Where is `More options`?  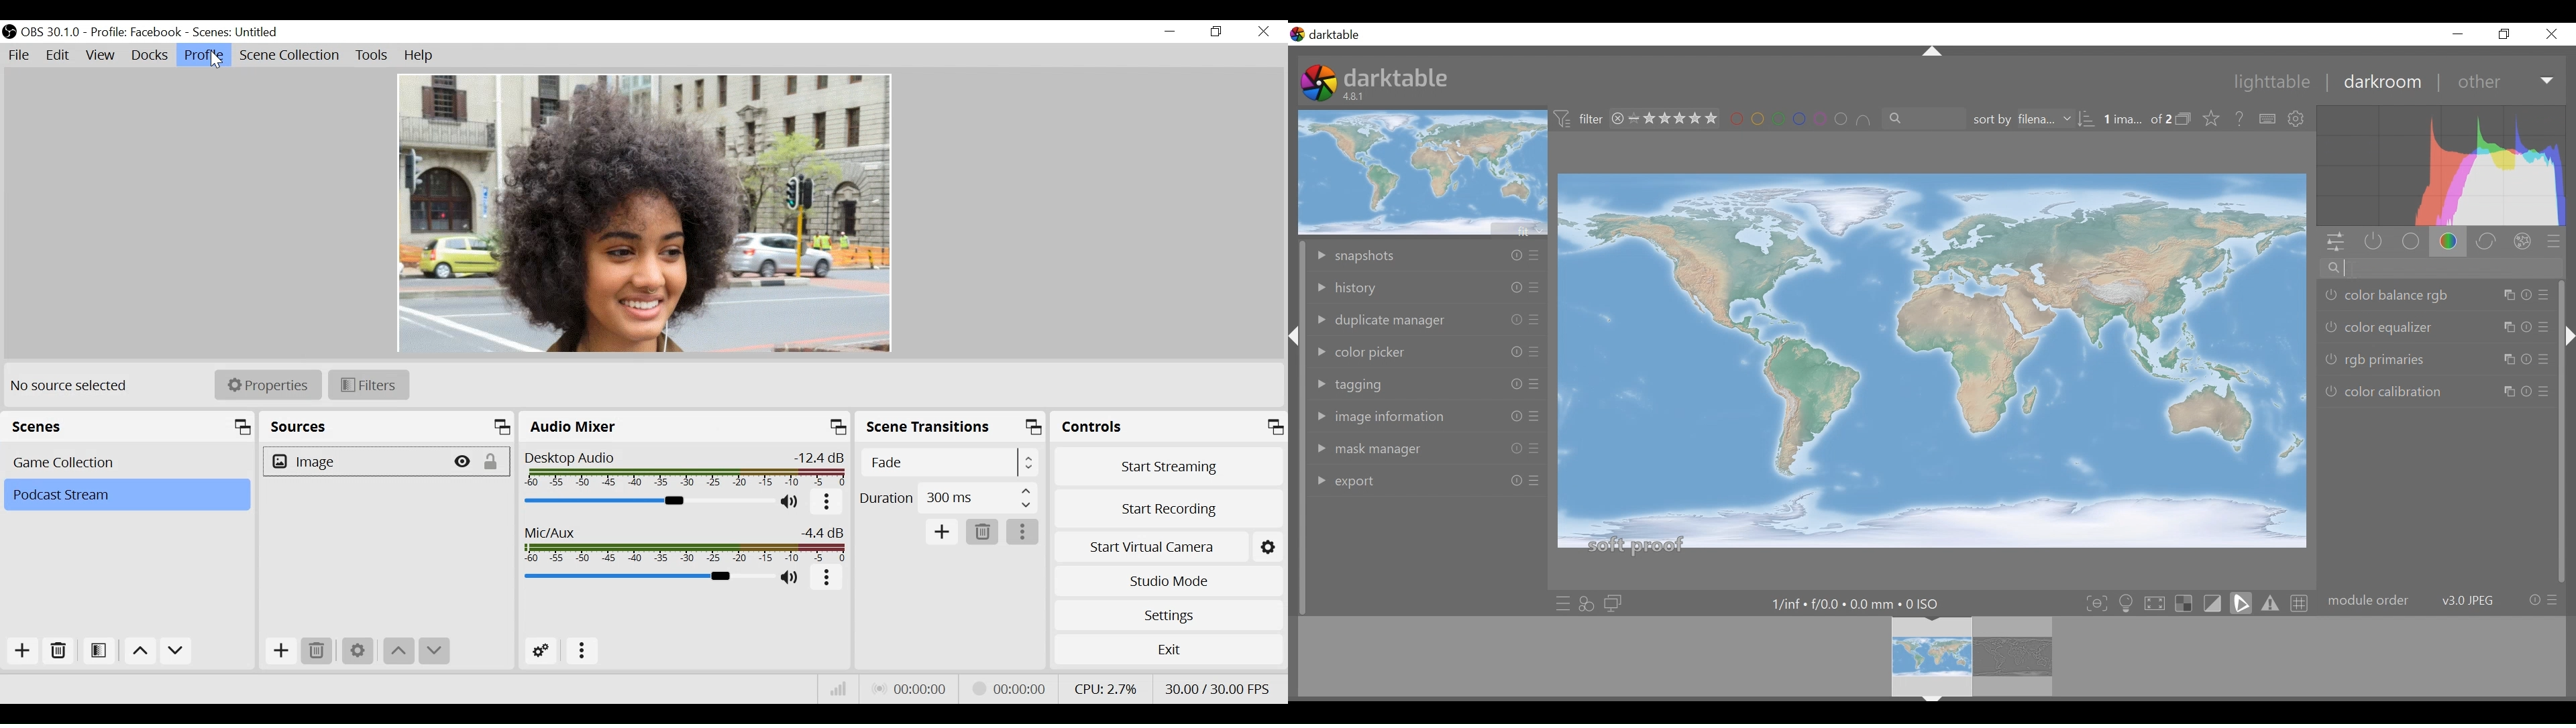
More options is located at coordinates (828, 503).